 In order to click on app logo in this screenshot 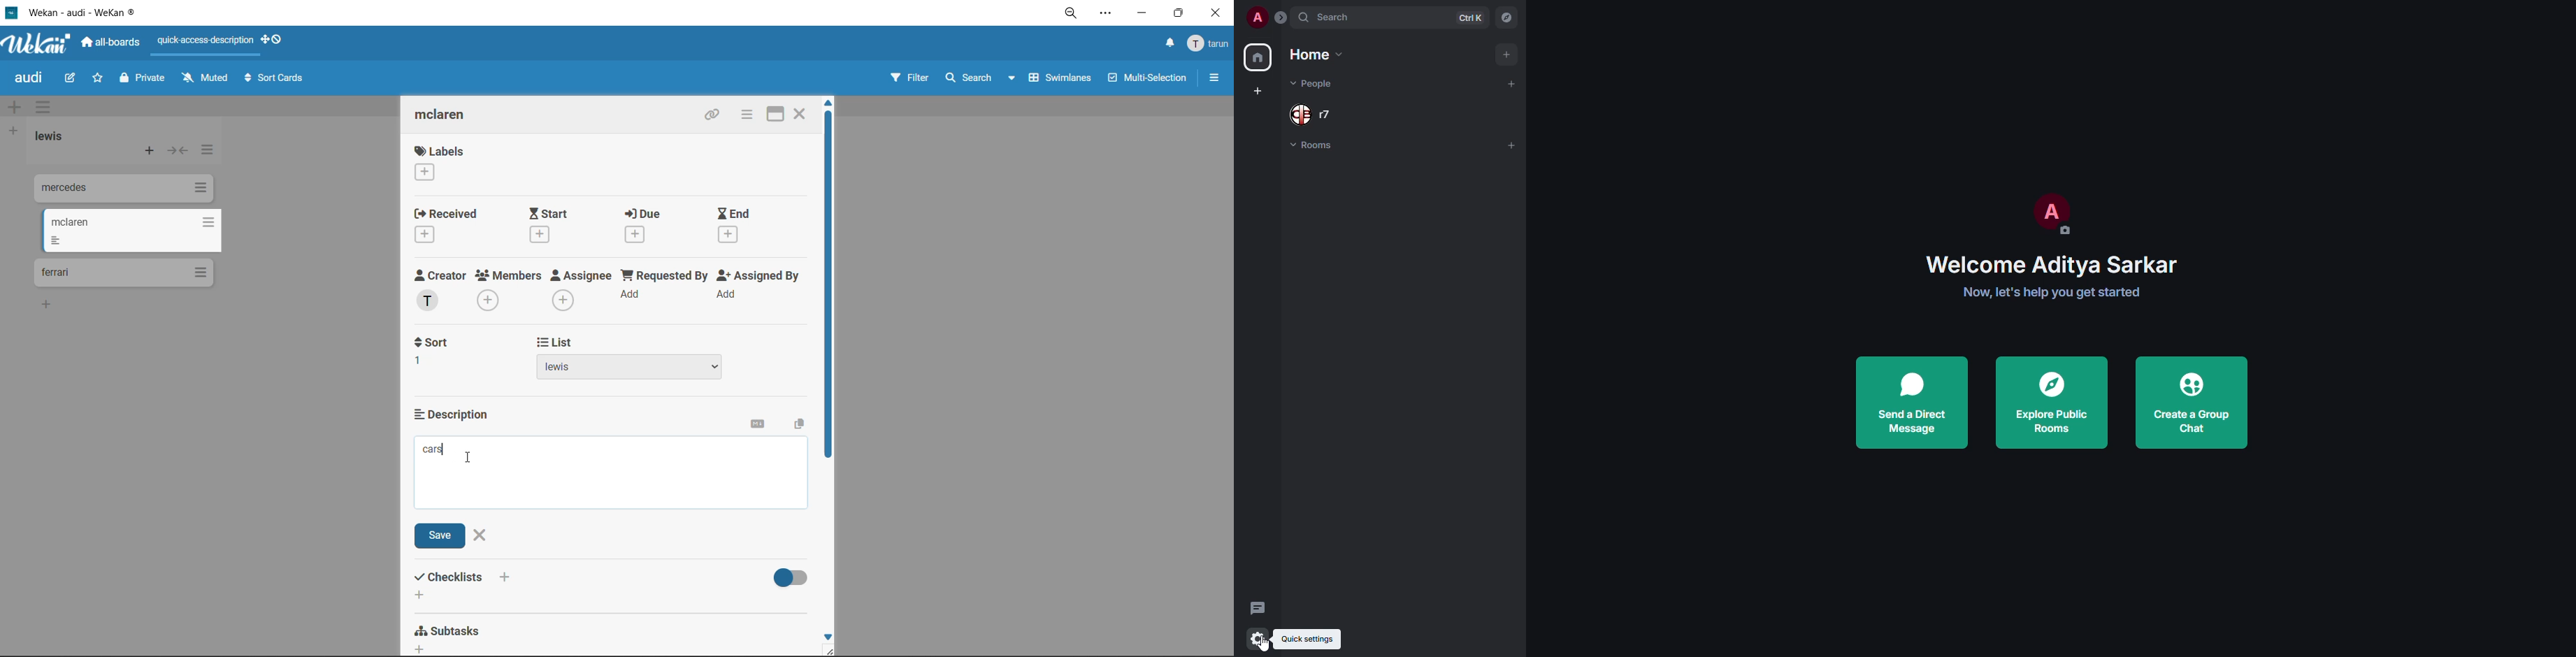, I will do `click(39, 45)`.